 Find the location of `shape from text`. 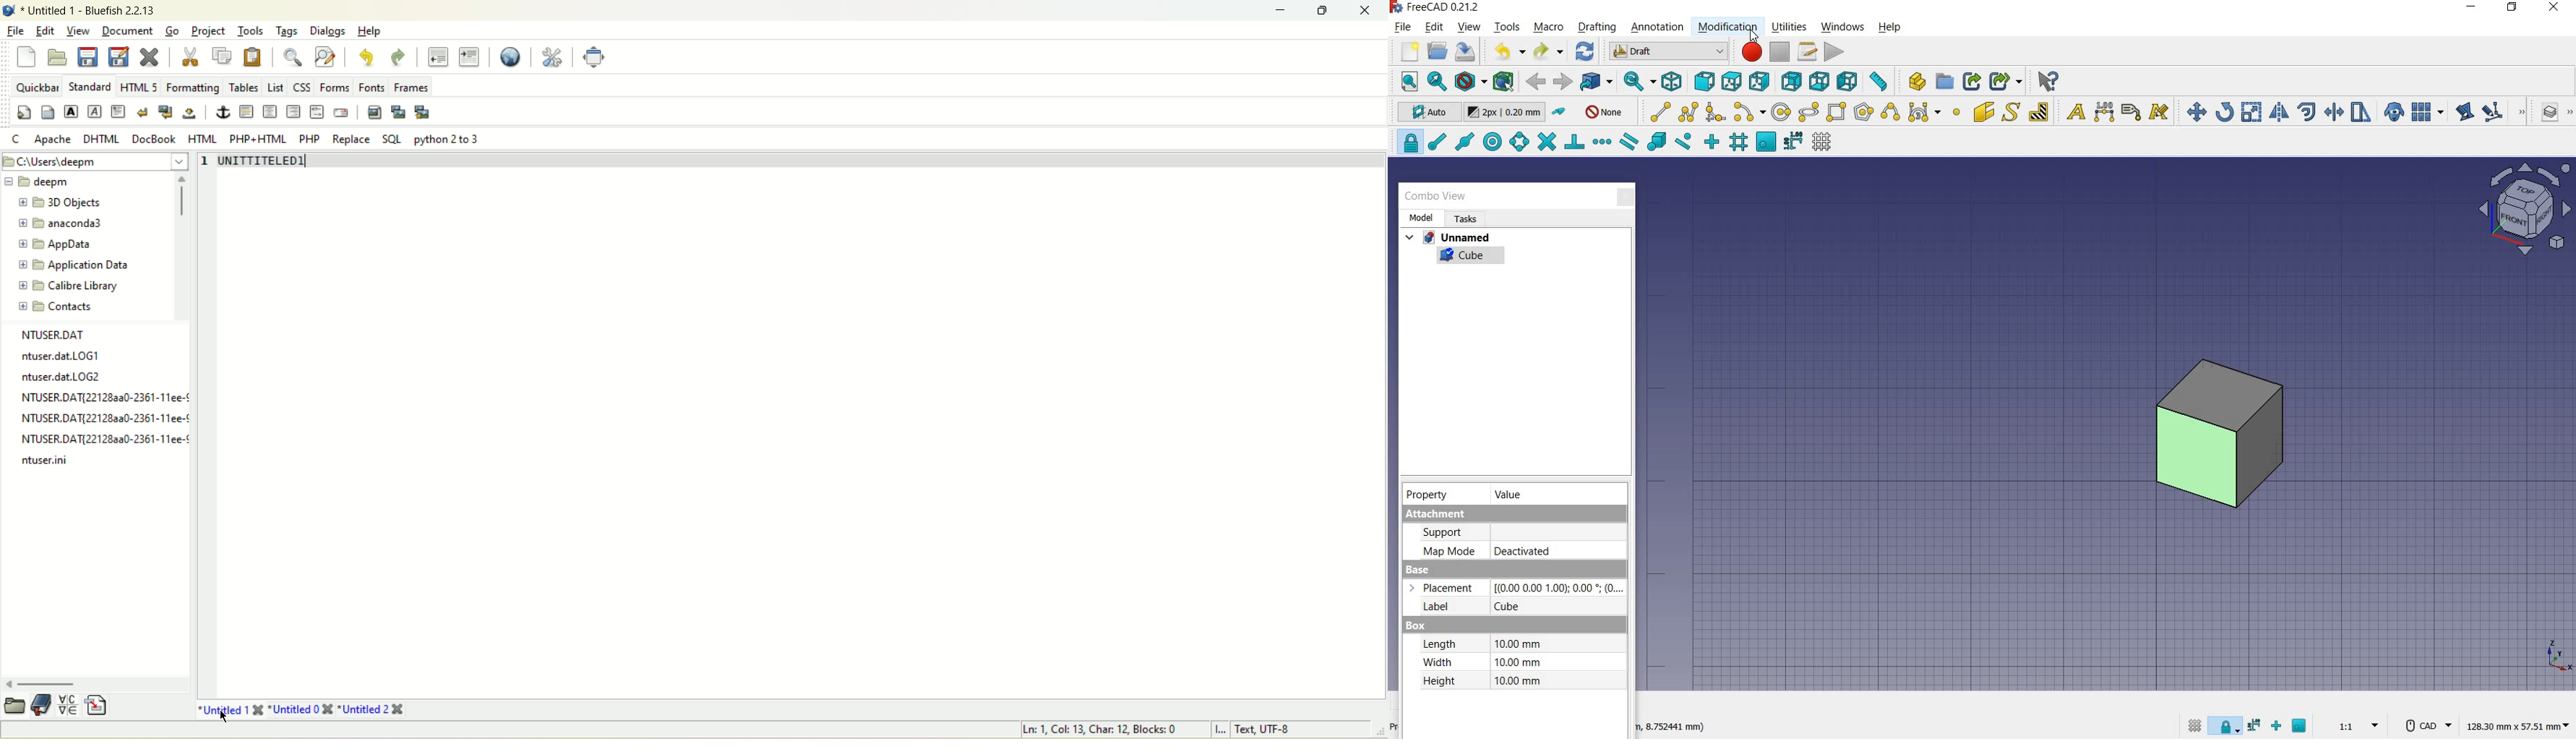

shape from text is located at coordinates (2013, 111).